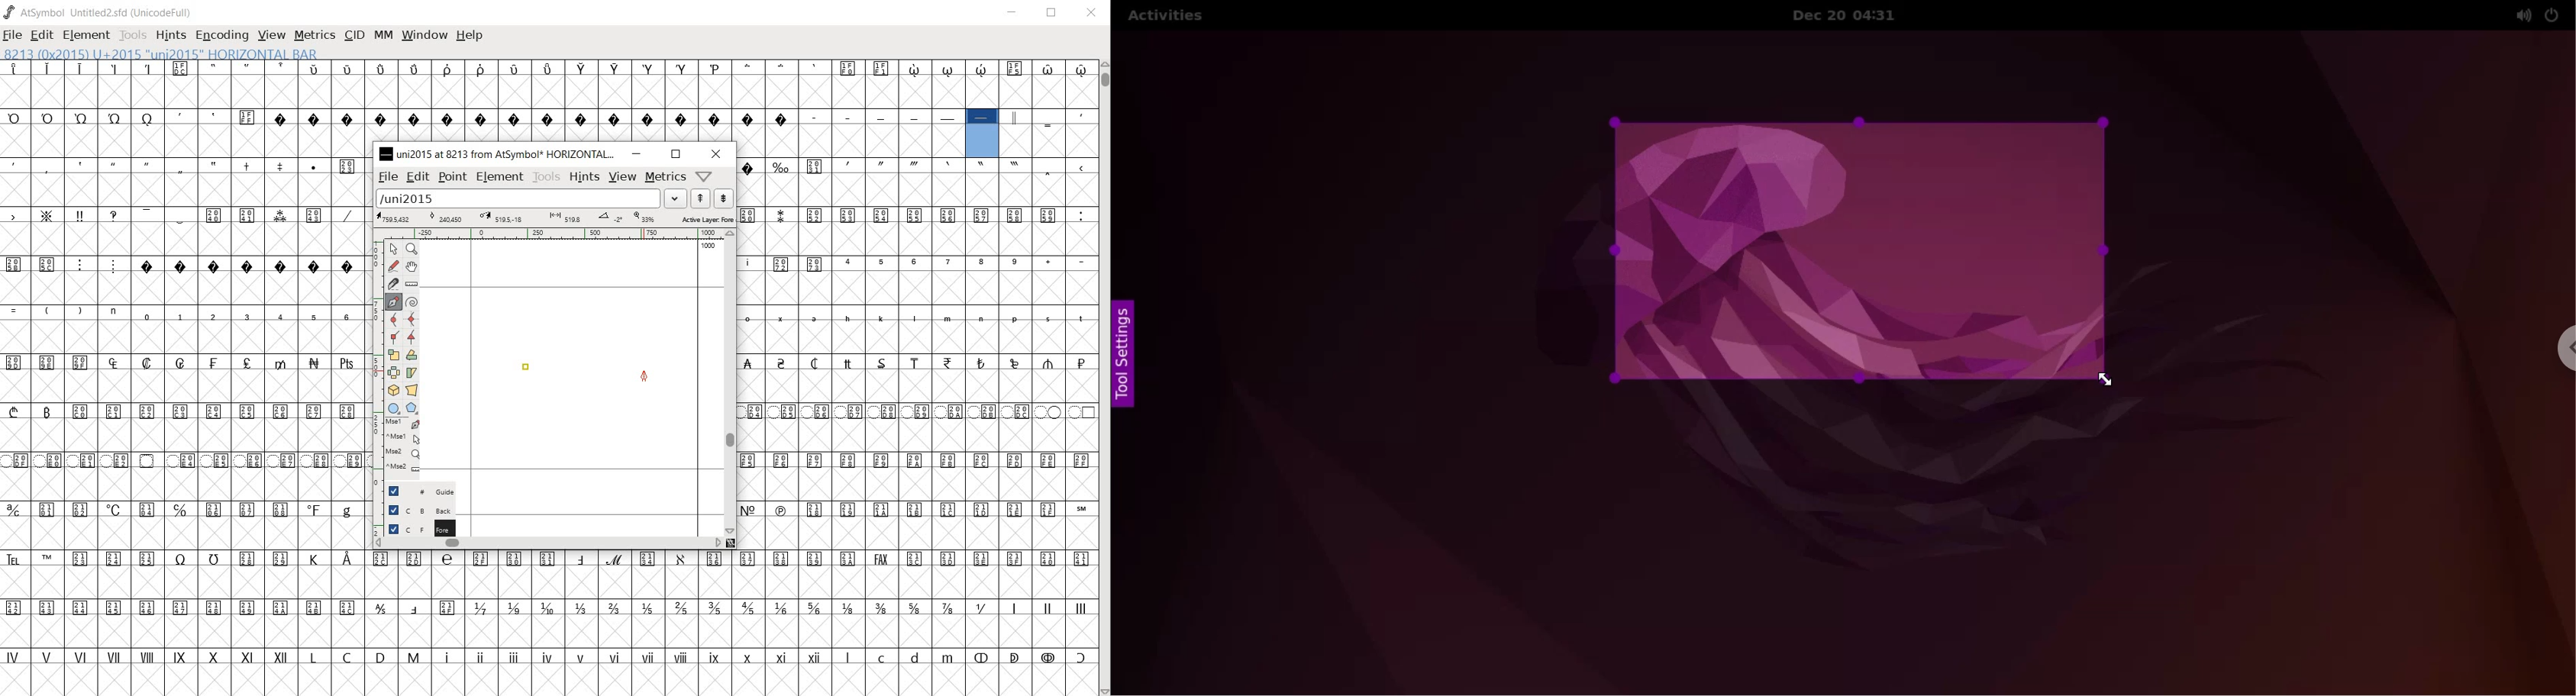  What do you see at coordinates (744, 84) in the screenshot?
I see `glyph characters` at bounding box center [744, 84].